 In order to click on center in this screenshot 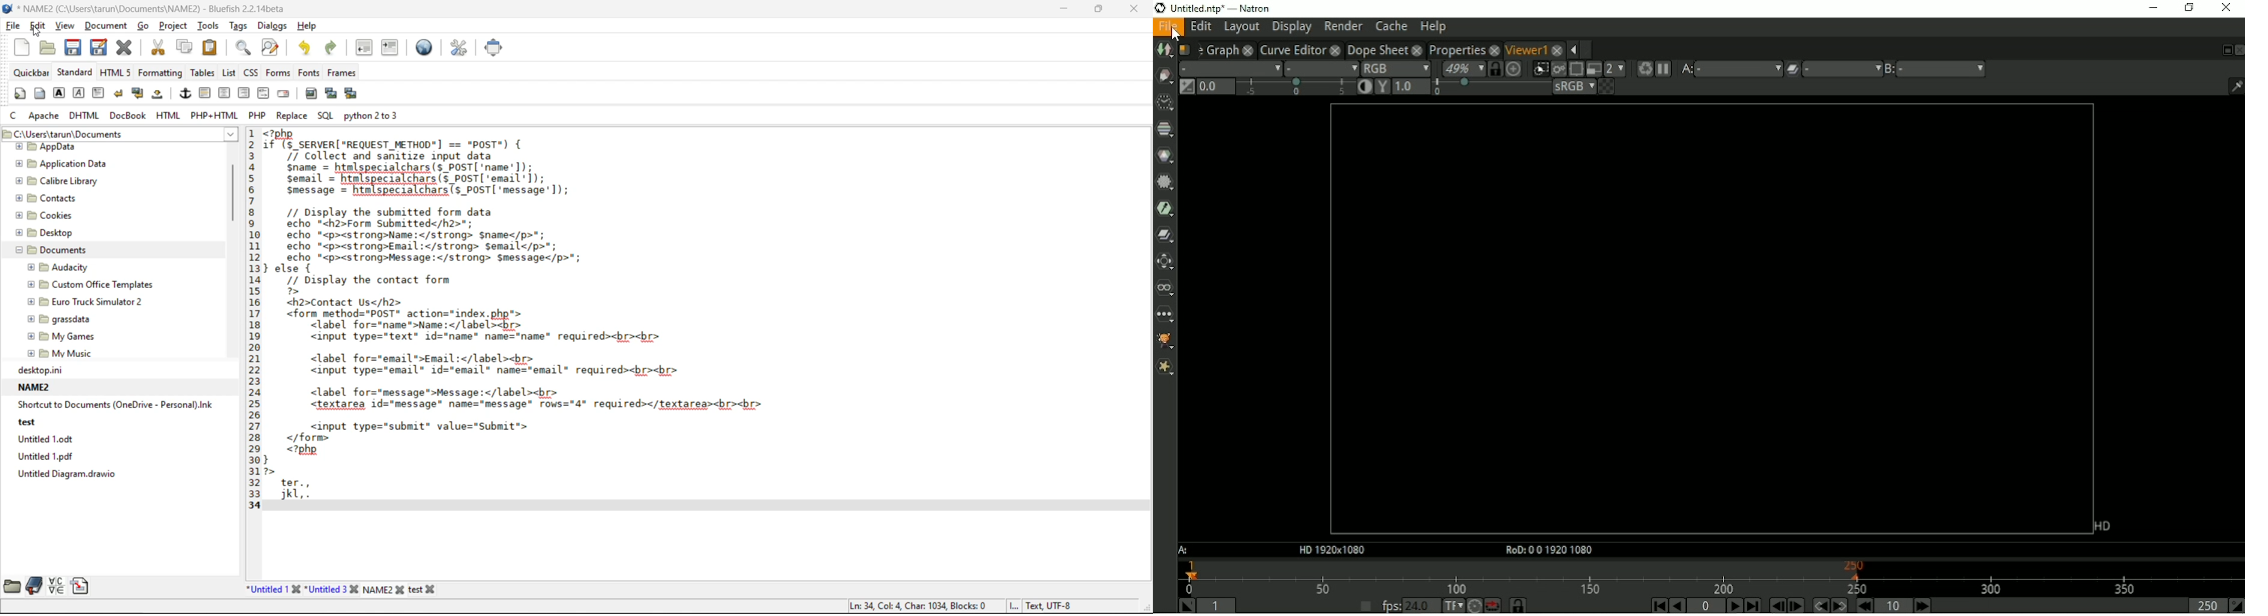, I will do `click(223, 92)`.